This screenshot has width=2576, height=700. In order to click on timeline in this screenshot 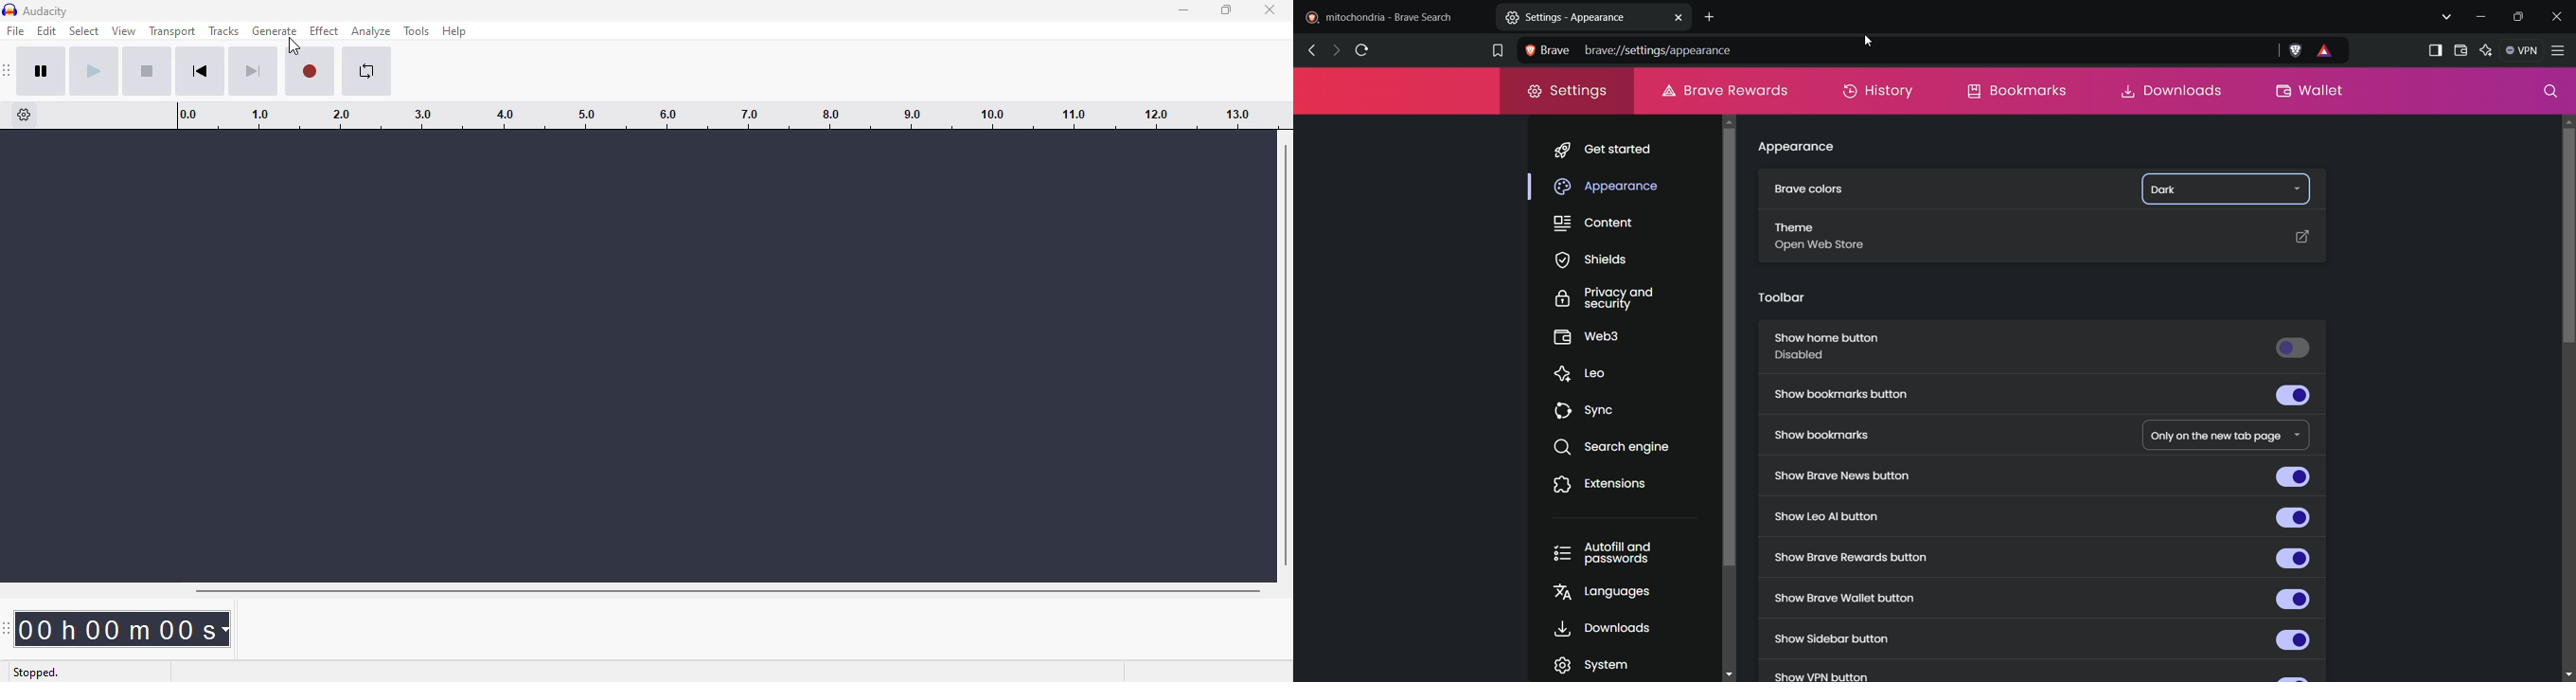, I will do `click(720, 116)`.